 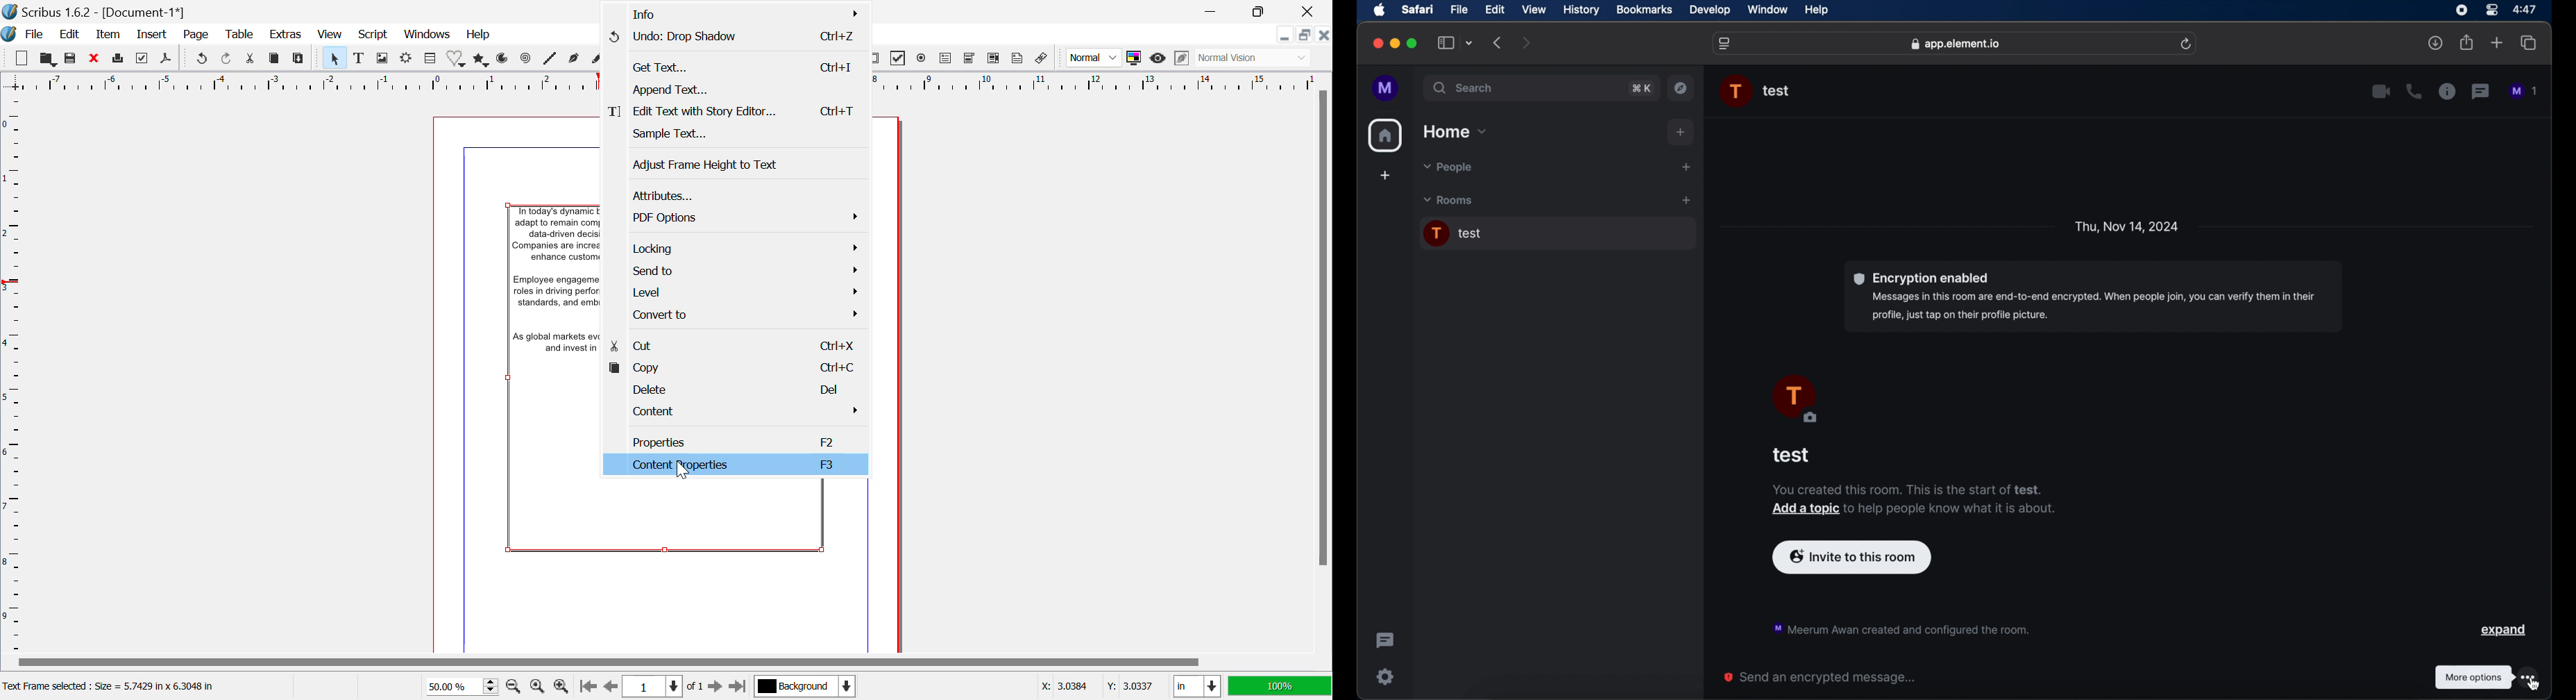 What do you see at coordinates (1309, 12) in the screenshot?
I see `Close` at bounding box center [1309, 12].